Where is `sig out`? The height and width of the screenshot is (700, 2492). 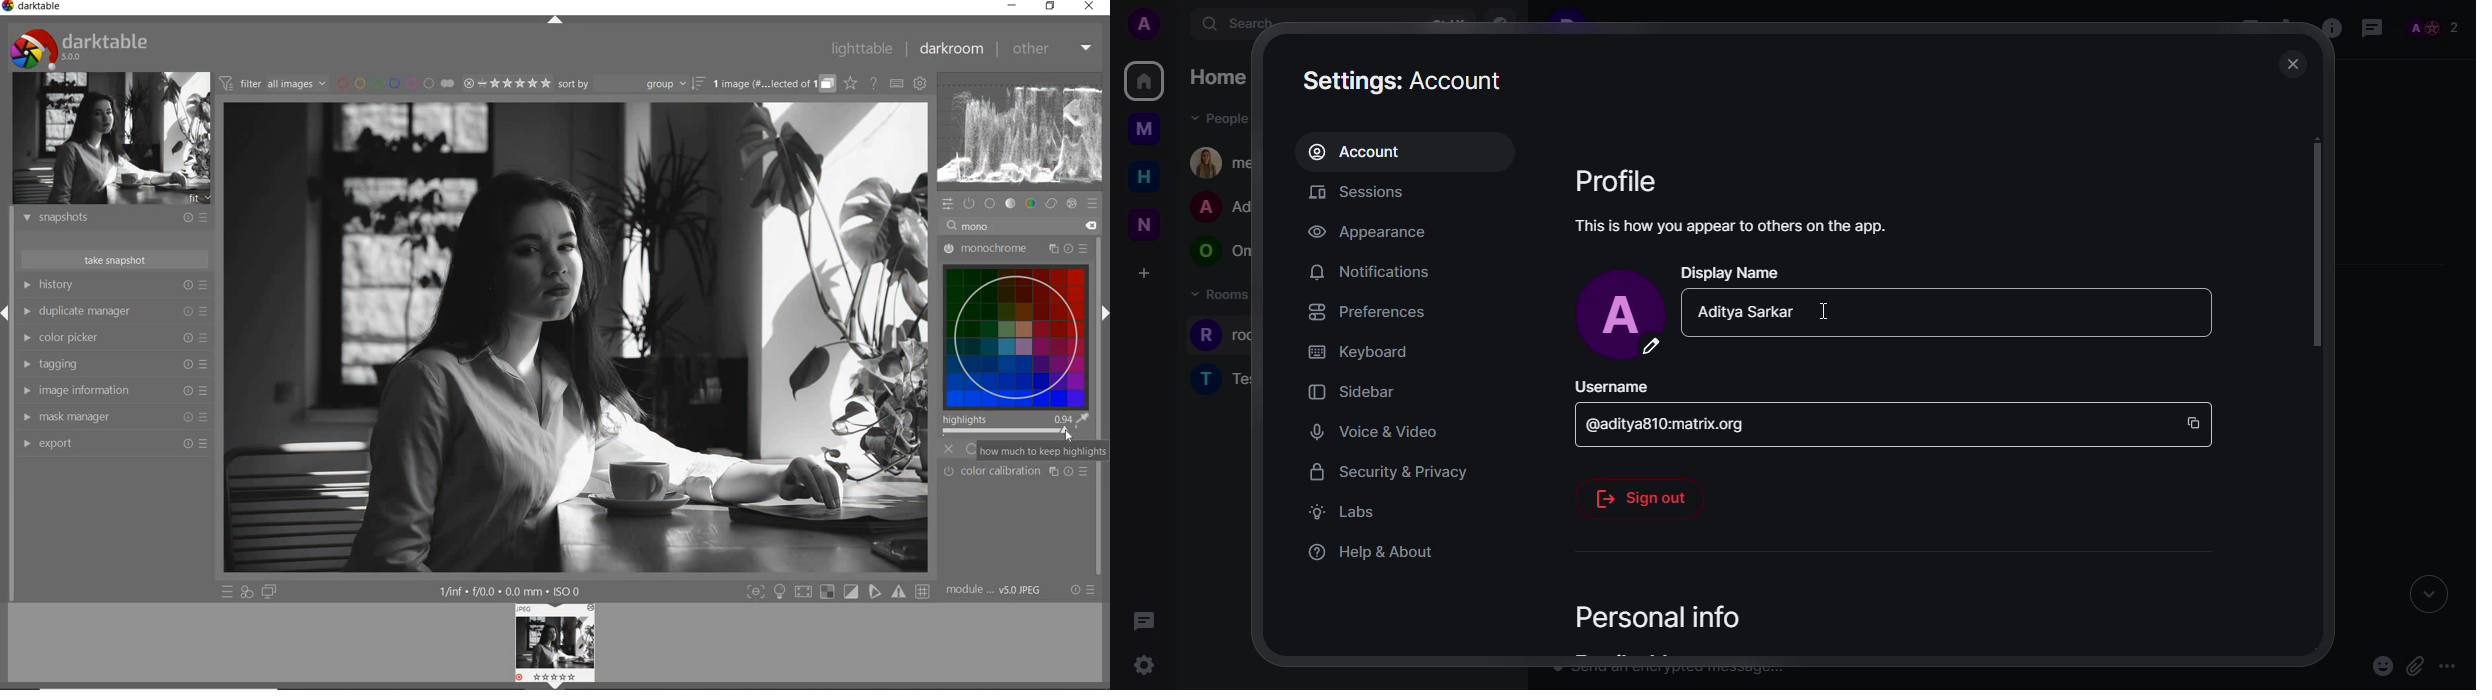 sig out is located at coordinates (1642, 497).